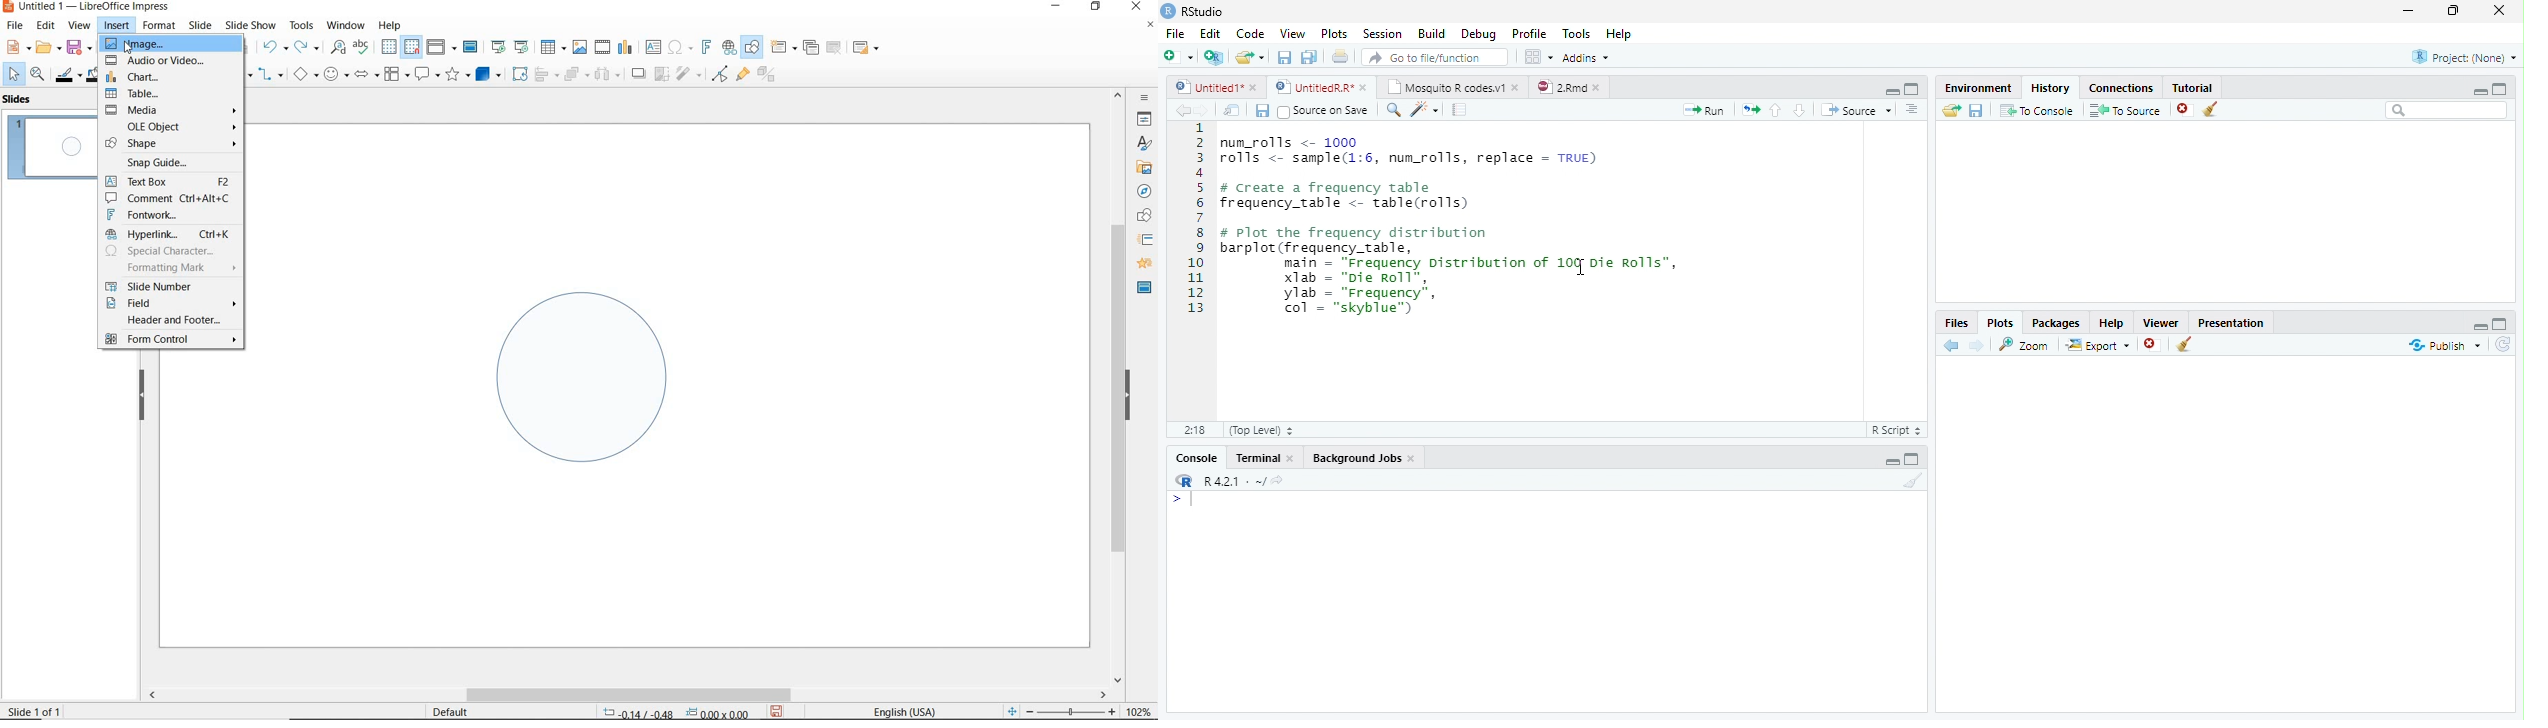 The height and width of the screenshot is (728, 2548). What do you see at coordinates (39, 76) in the screenshot?
I see `zoom & pan` at bounding box center [39, 76].